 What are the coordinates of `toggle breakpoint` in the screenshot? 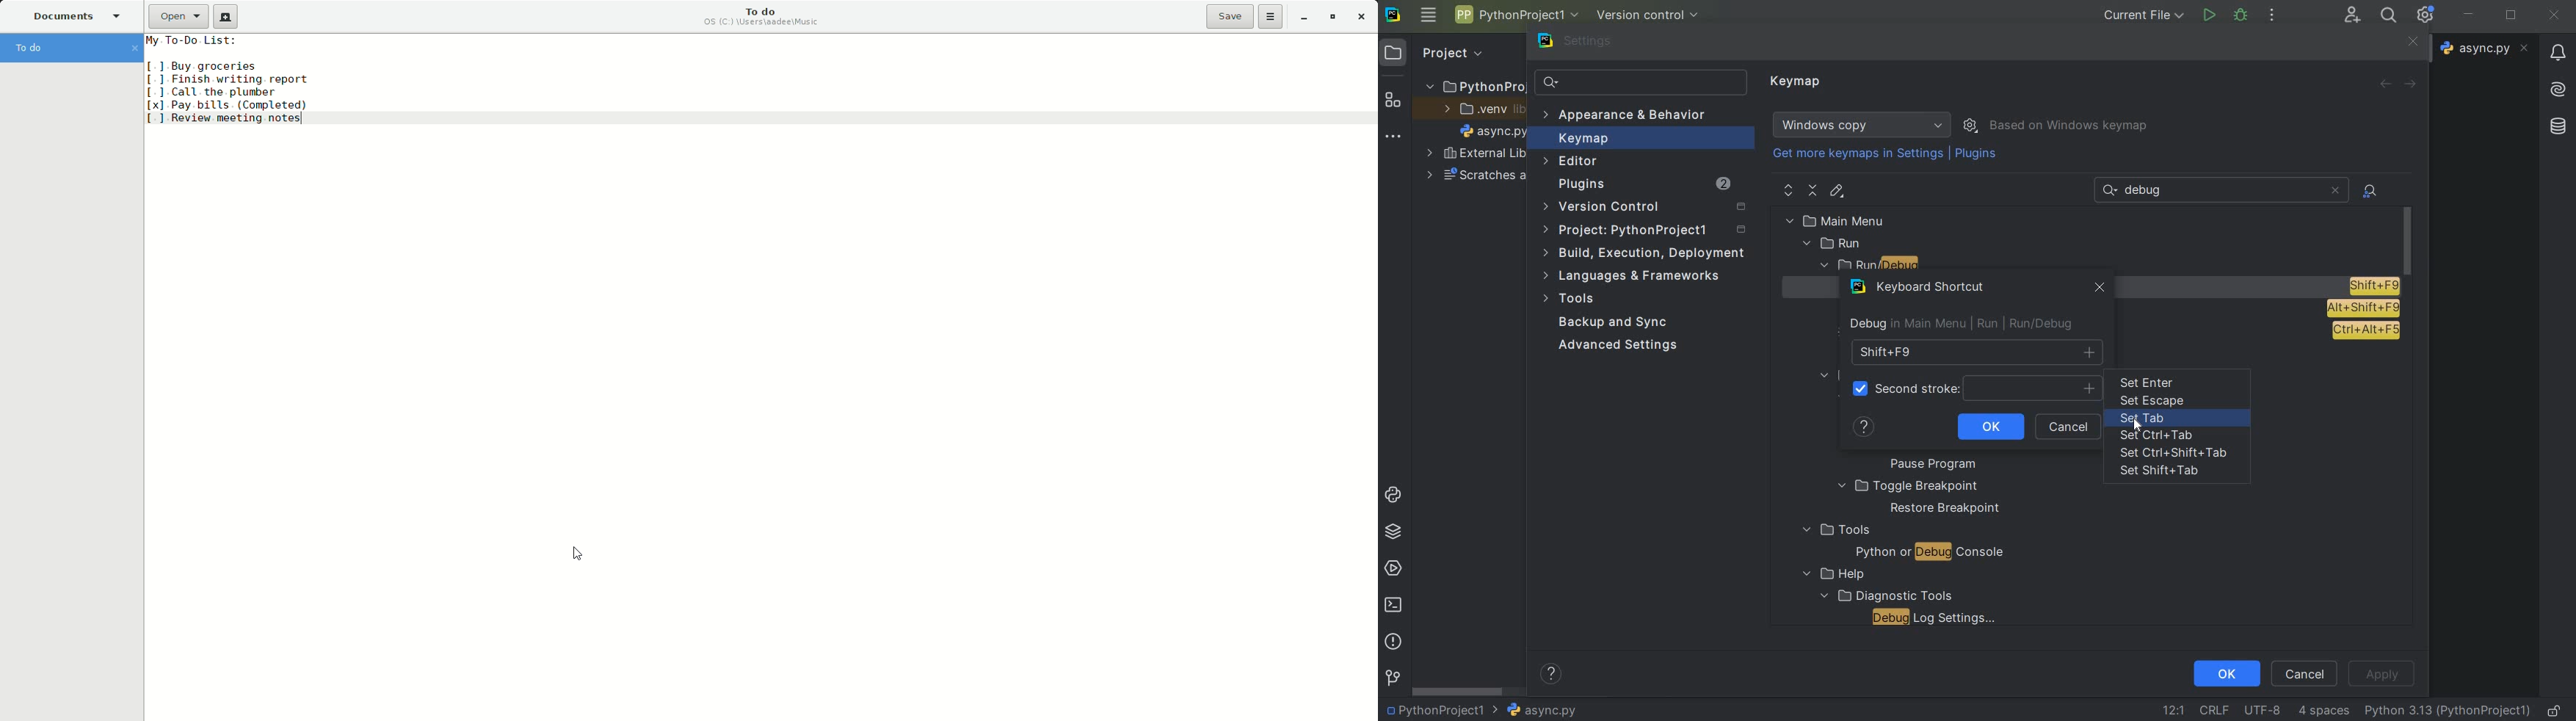 It's located at (1908, 486).